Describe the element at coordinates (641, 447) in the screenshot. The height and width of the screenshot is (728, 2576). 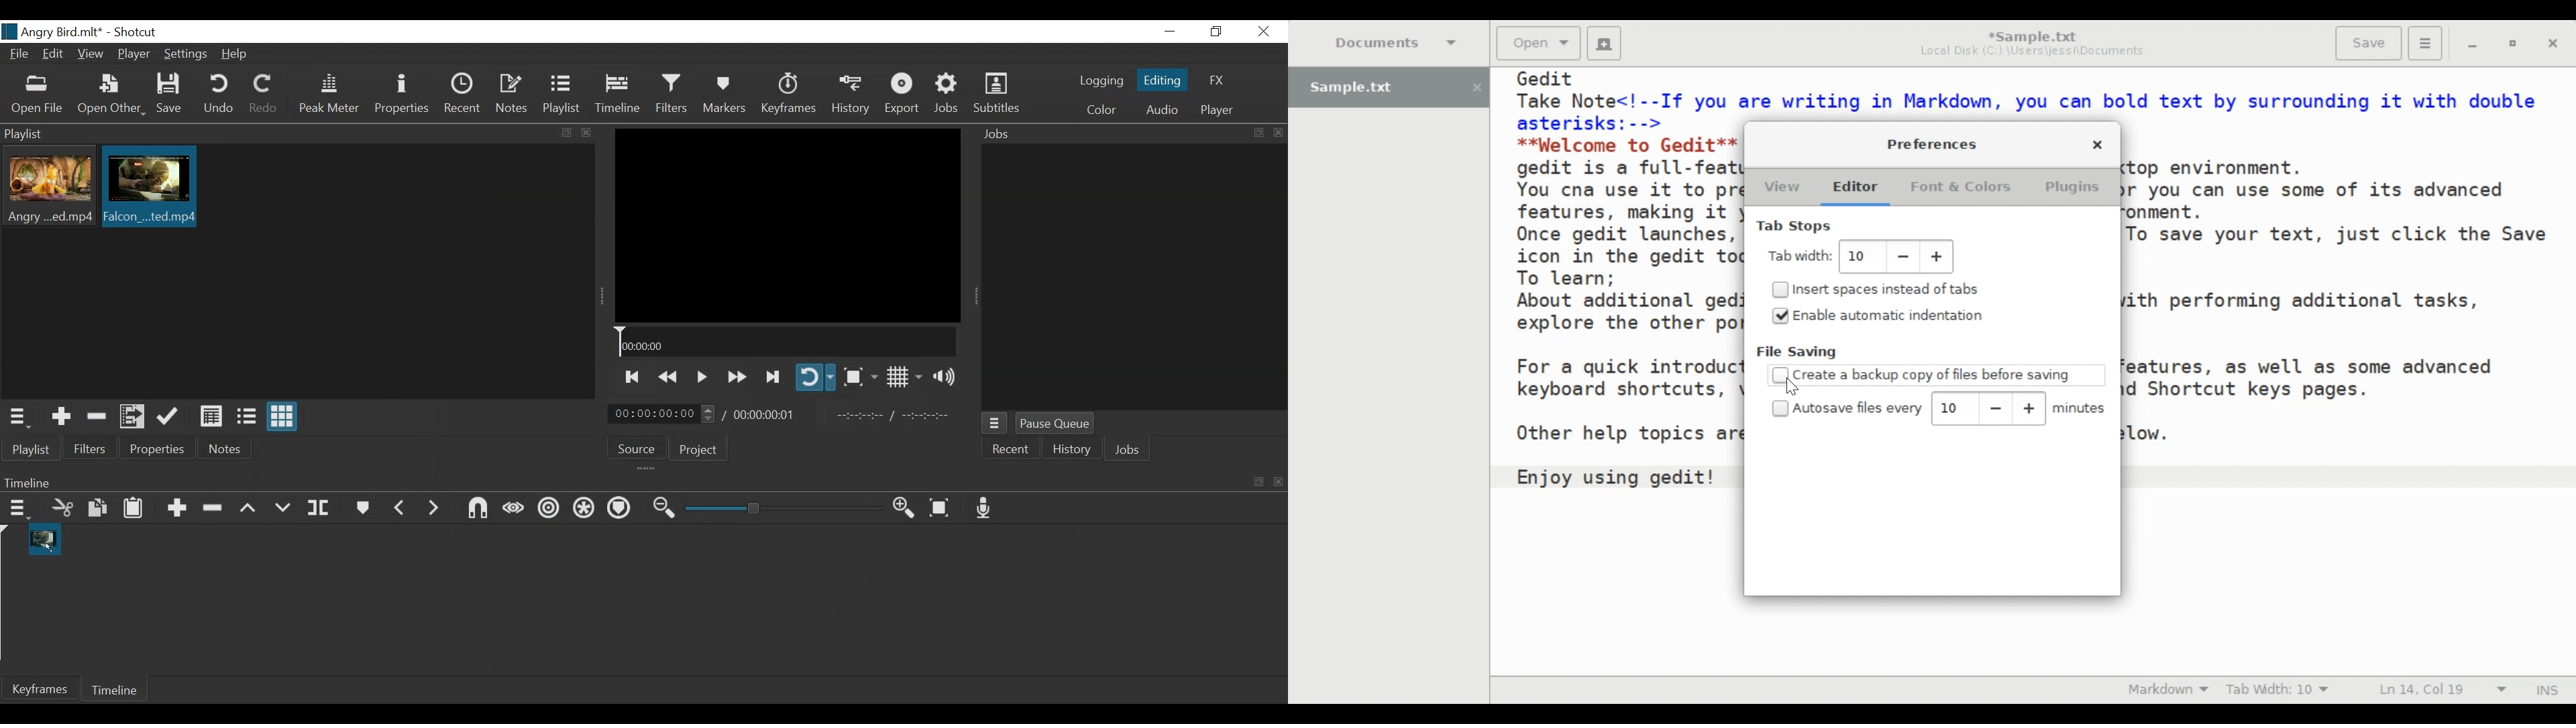
I see `Source` at that location.